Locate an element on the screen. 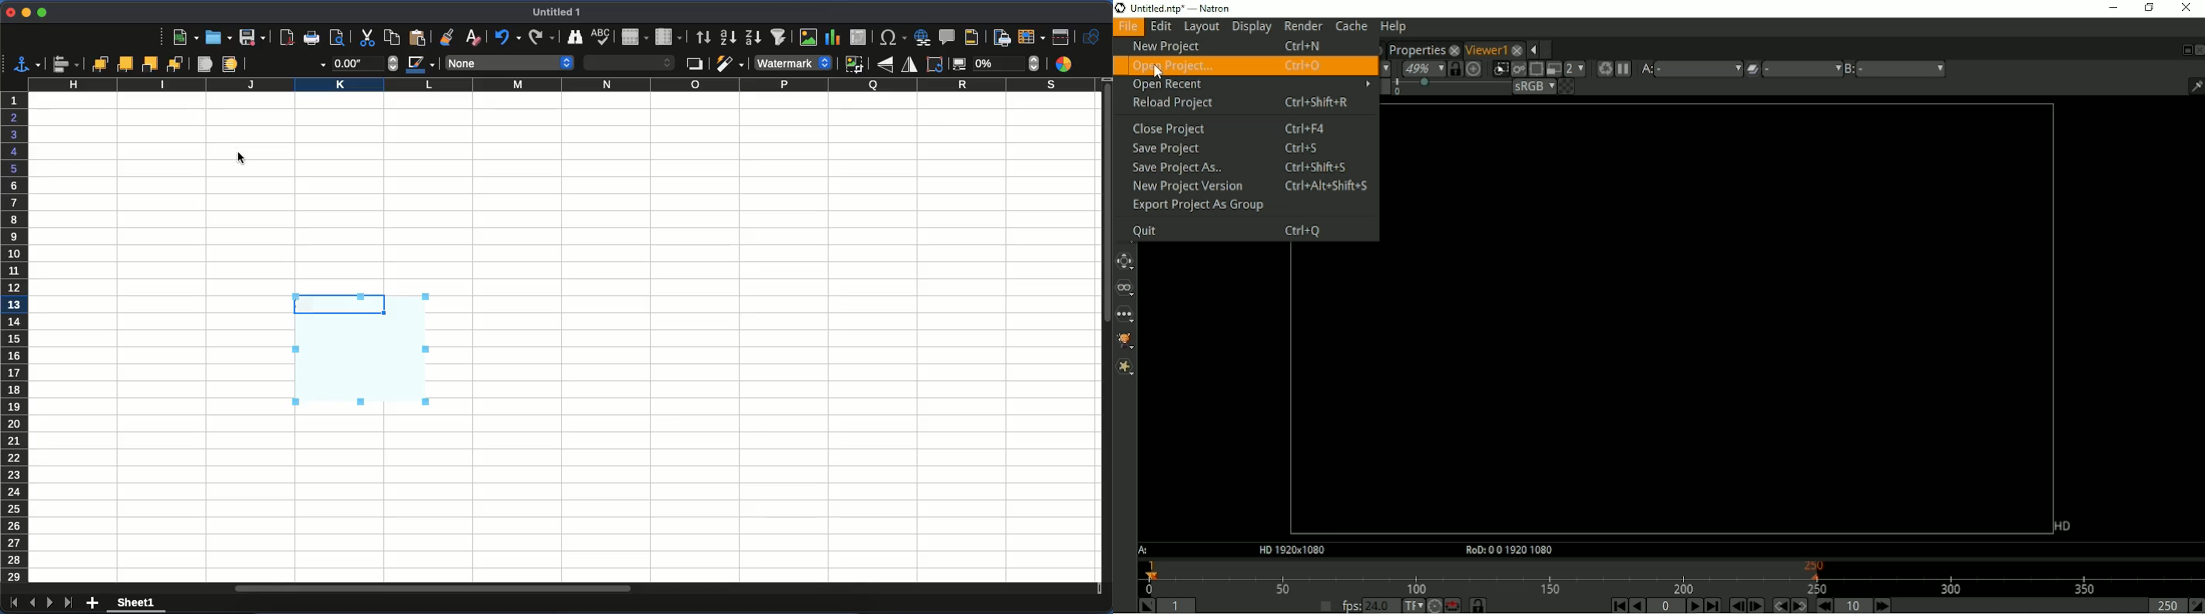 Image resolution: width=2212 pixels, height=616 pixels. pivot table is located at coordinates (861, 37).